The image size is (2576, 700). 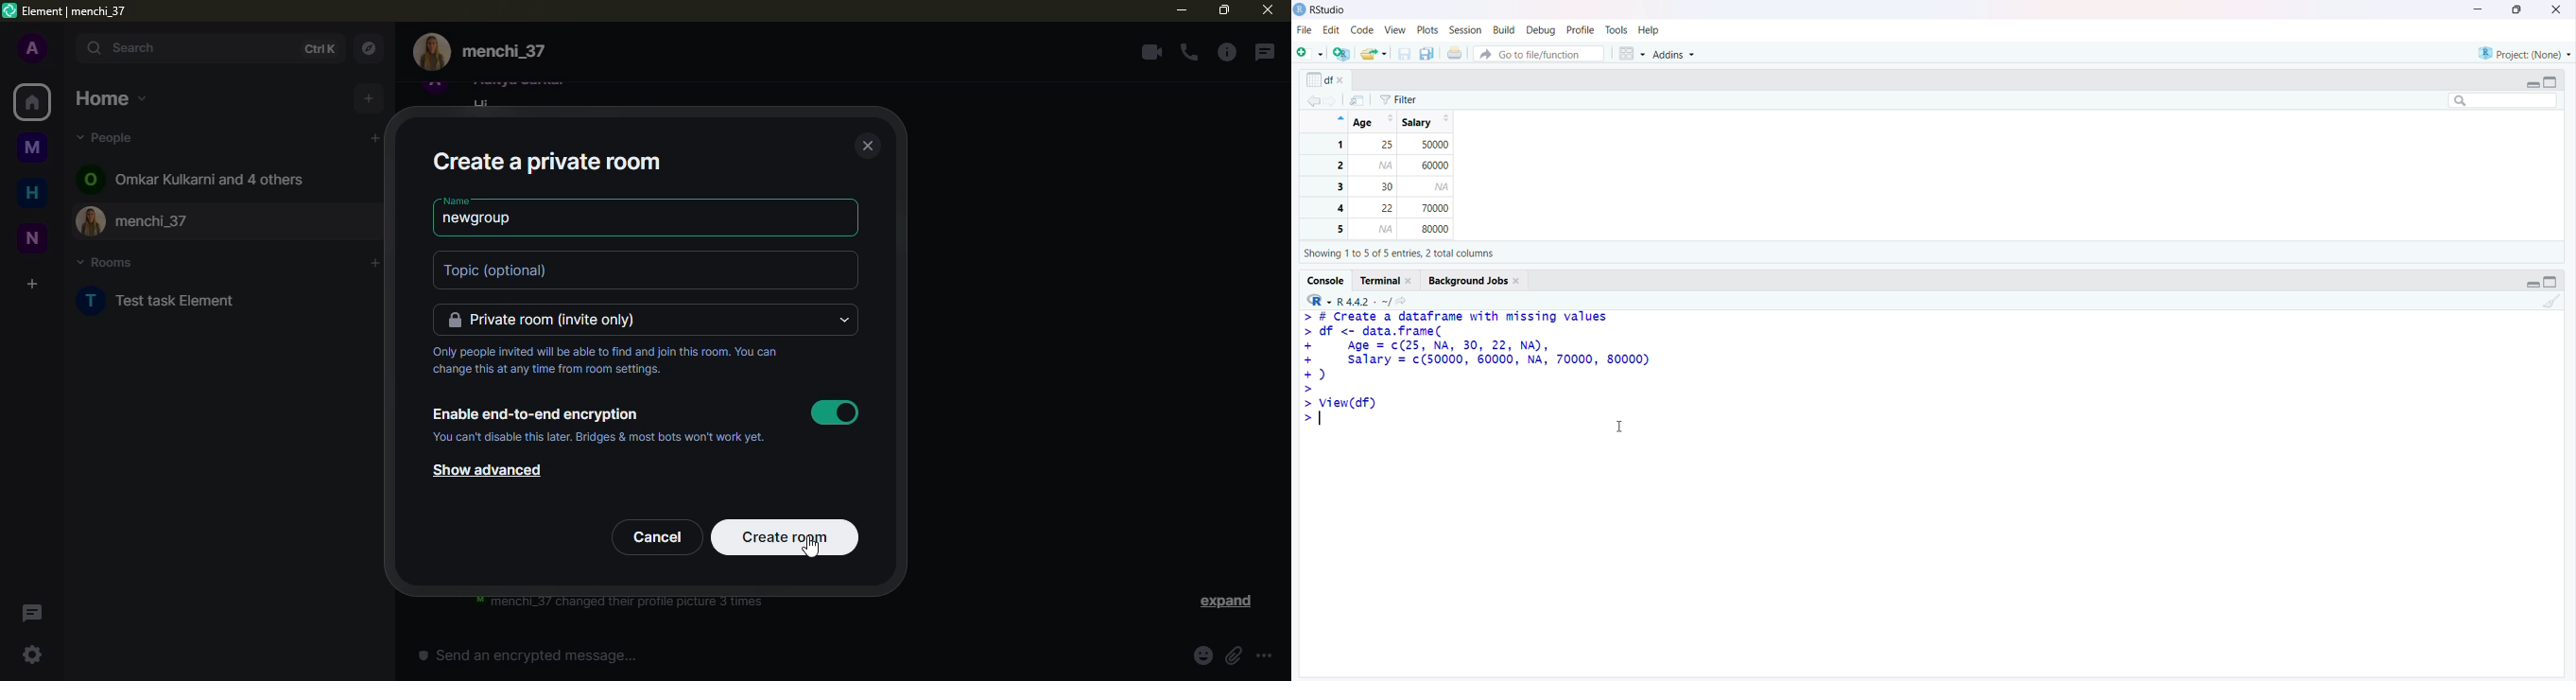 I want to click on ‘You can't disable this later. Bridges & most bots won't work yet., so click(x=598, y=437).